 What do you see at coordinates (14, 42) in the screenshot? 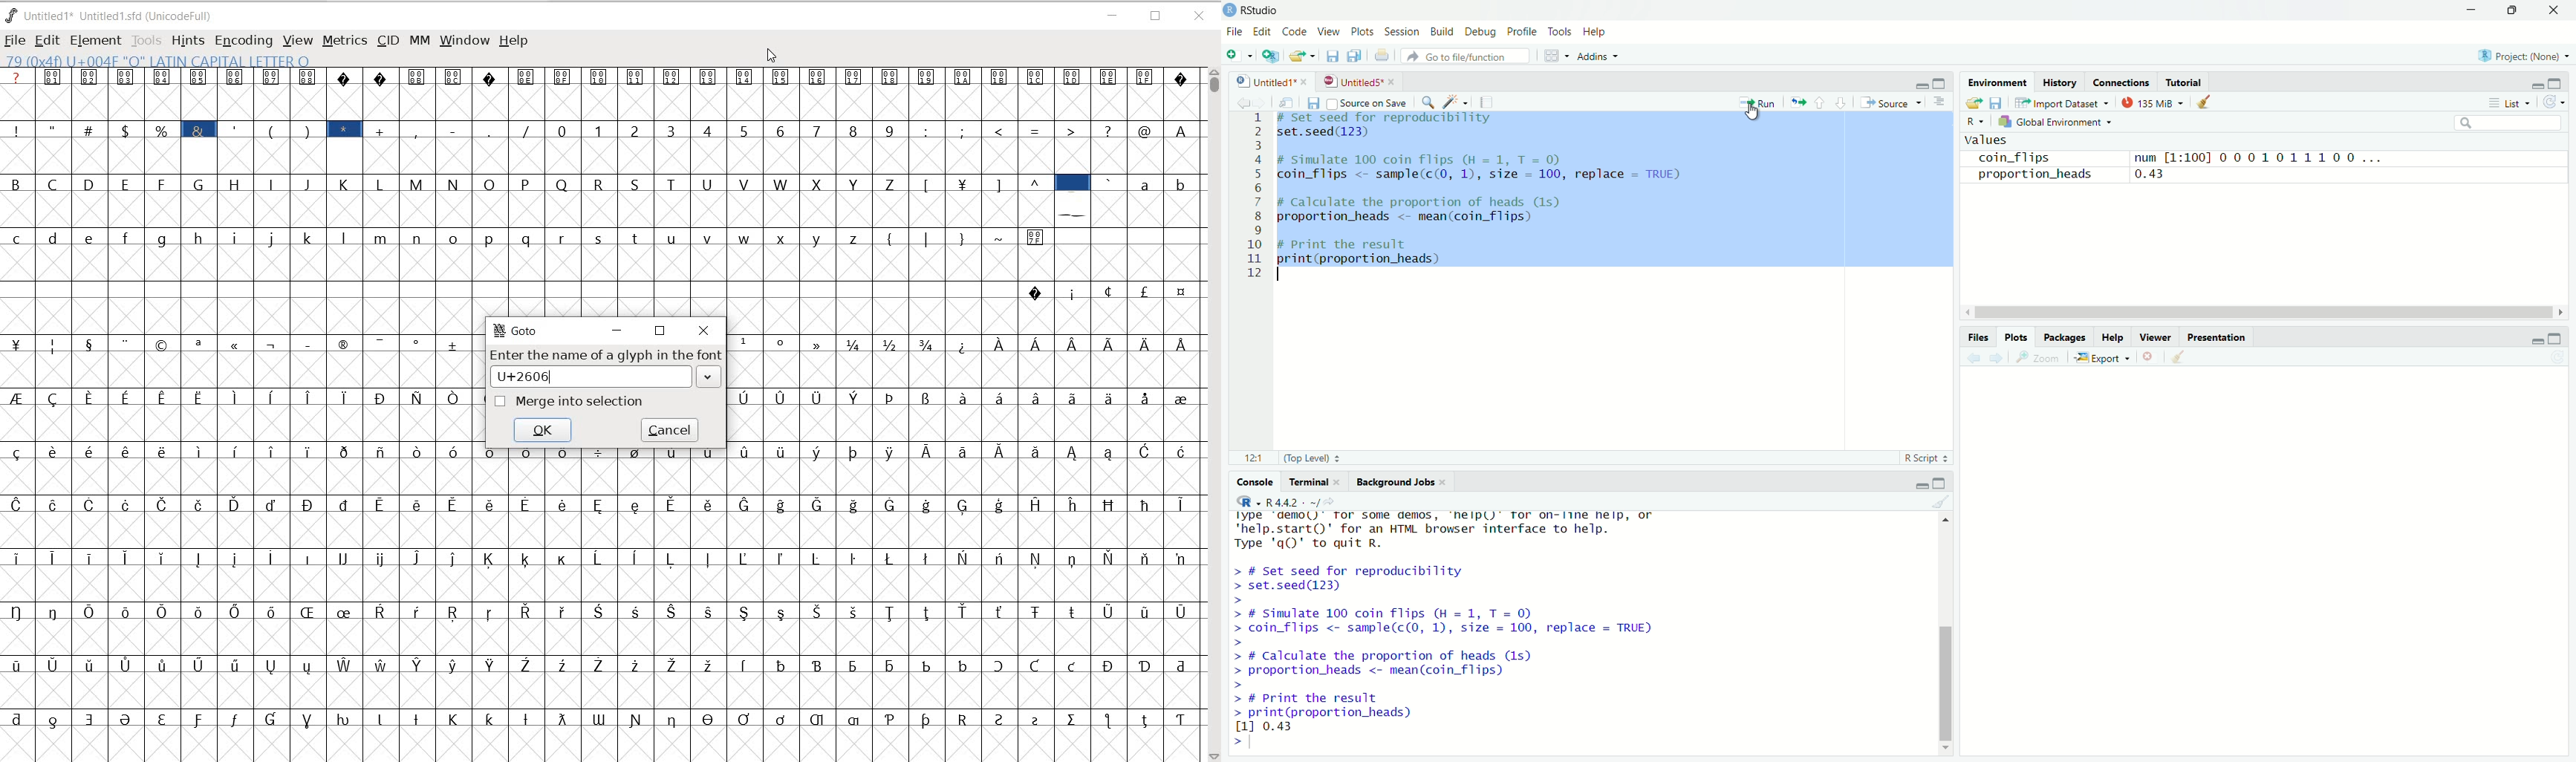
I see `FILE` at bounding box center [14, 42].